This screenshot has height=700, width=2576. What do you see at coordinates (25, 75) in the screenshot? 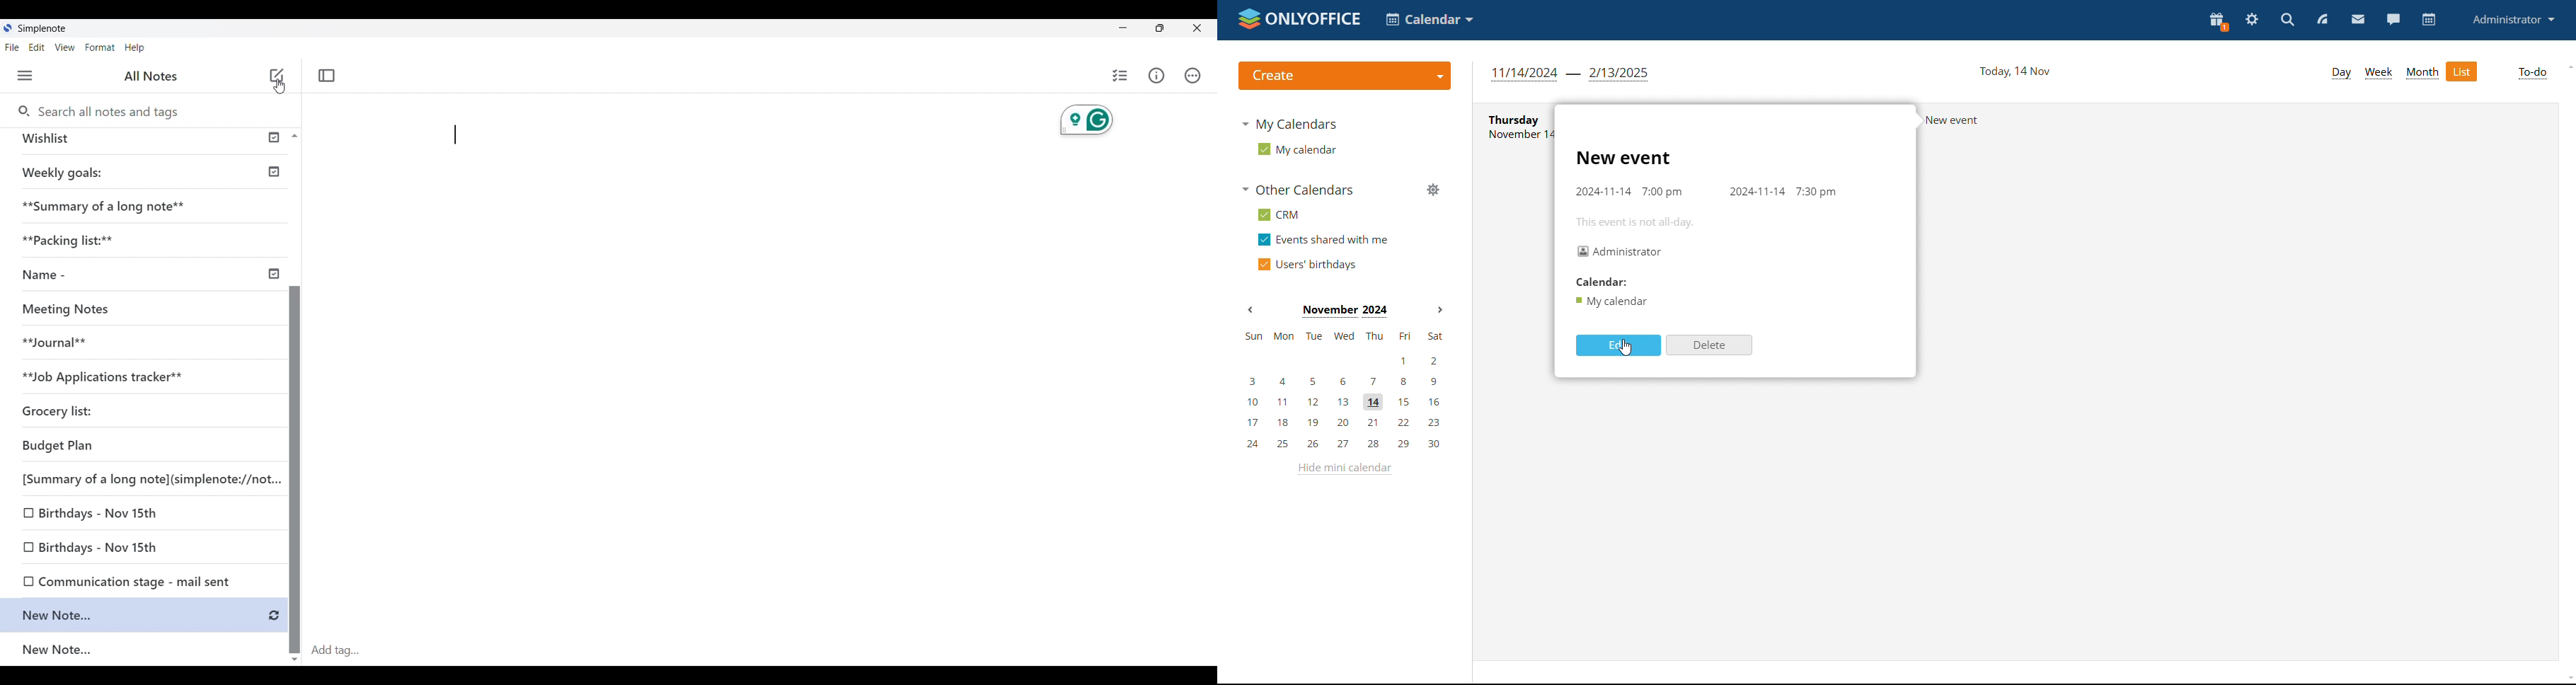
I see `Menu` at bounding box center [25, 75].